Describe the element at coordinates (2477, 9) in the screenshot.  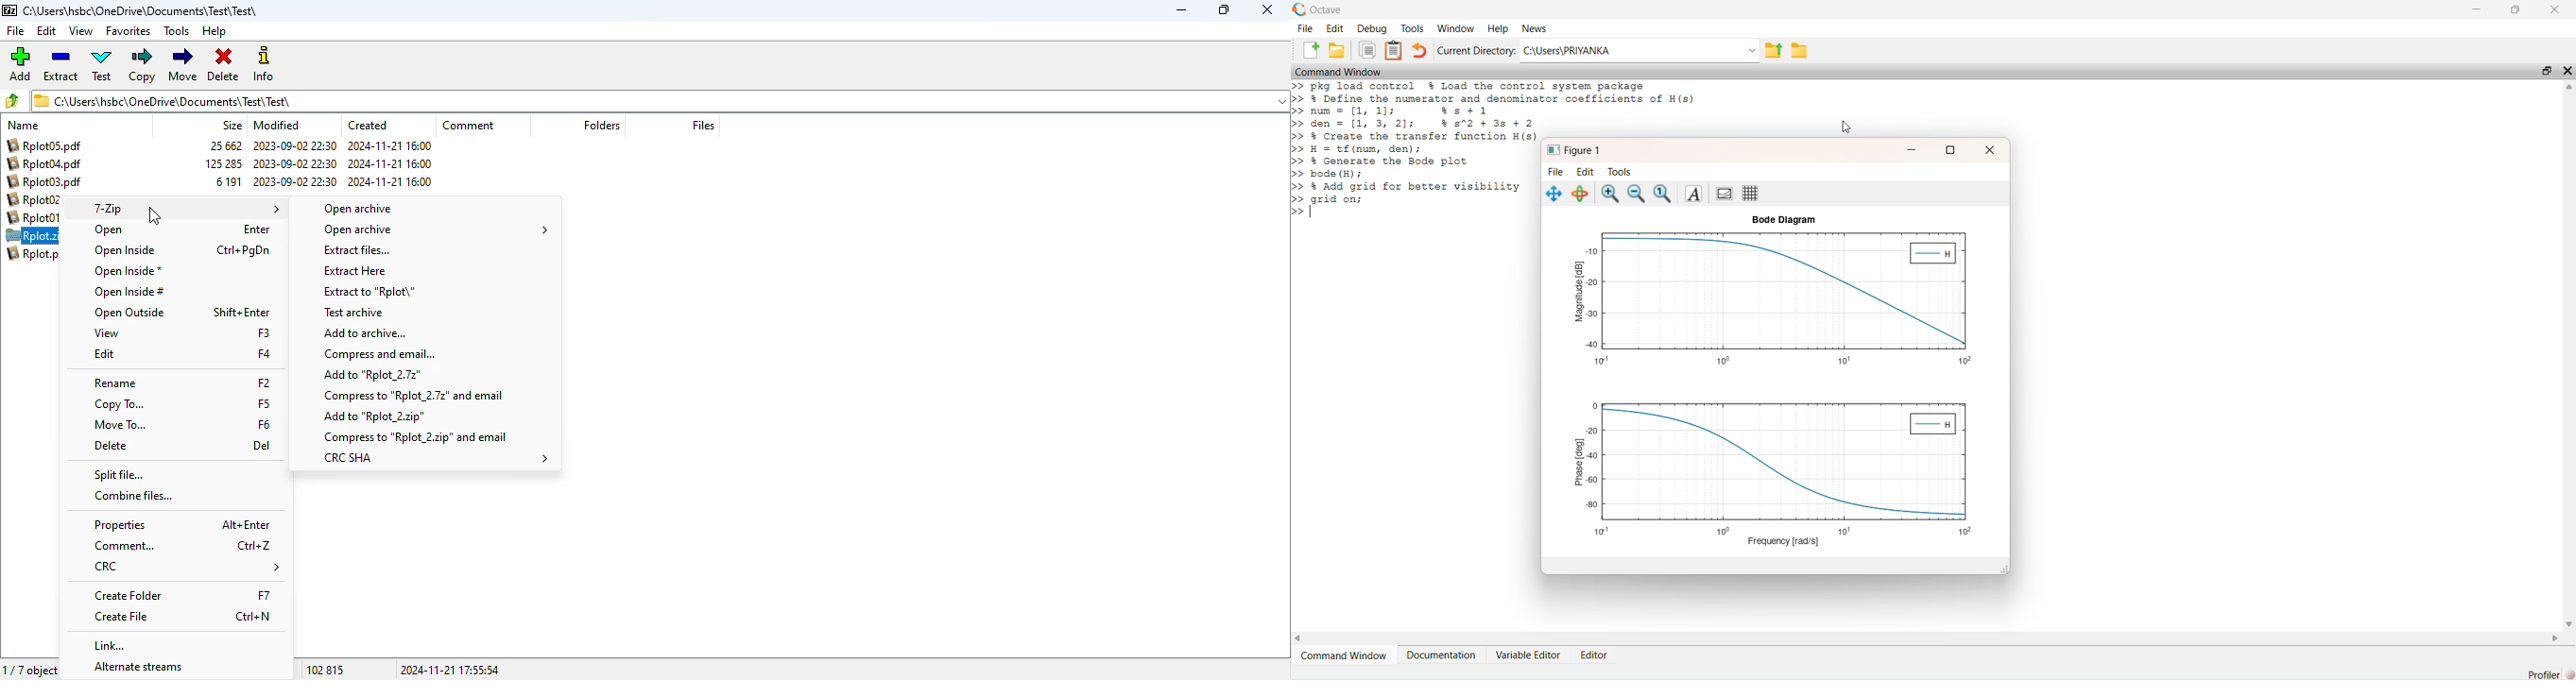
I see `minimize` at that location.